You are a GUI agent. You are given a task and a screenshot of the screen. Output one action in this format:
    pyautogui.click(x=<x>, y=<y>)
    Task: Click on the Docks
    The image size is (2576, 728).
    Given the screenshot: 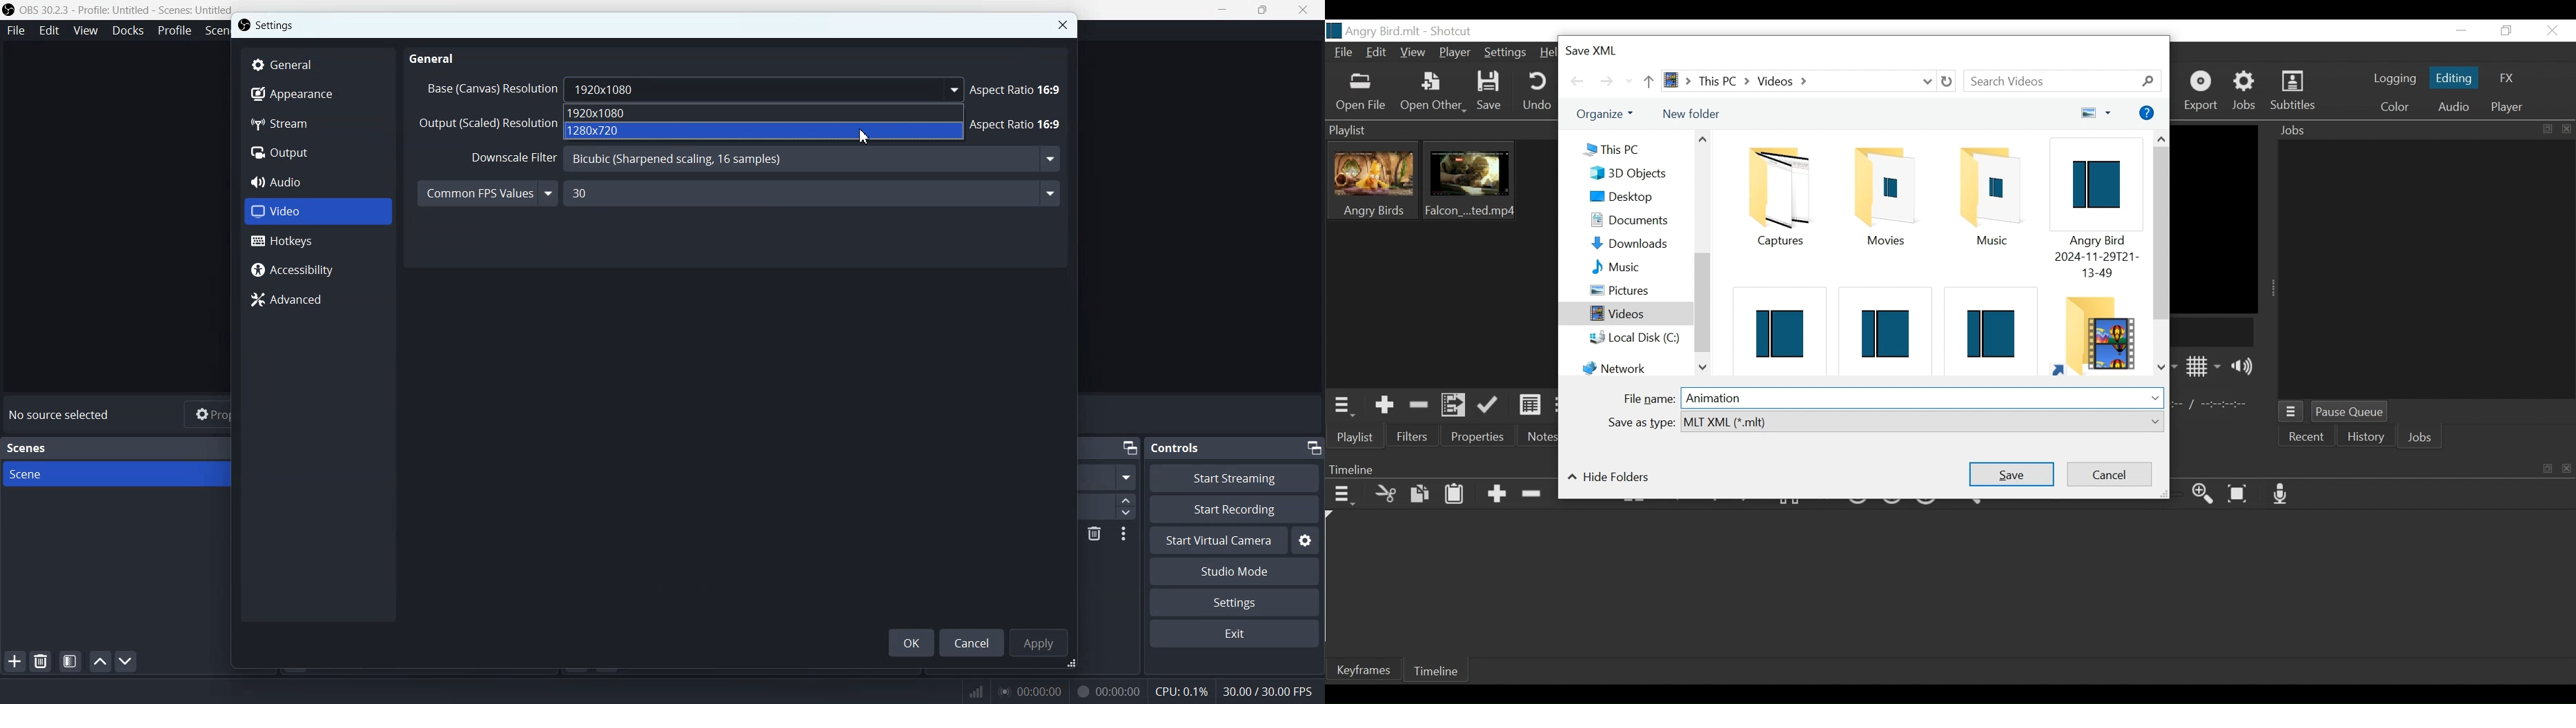 What is the action you would take?
    pyautogui.click(x=127, y=31)
    